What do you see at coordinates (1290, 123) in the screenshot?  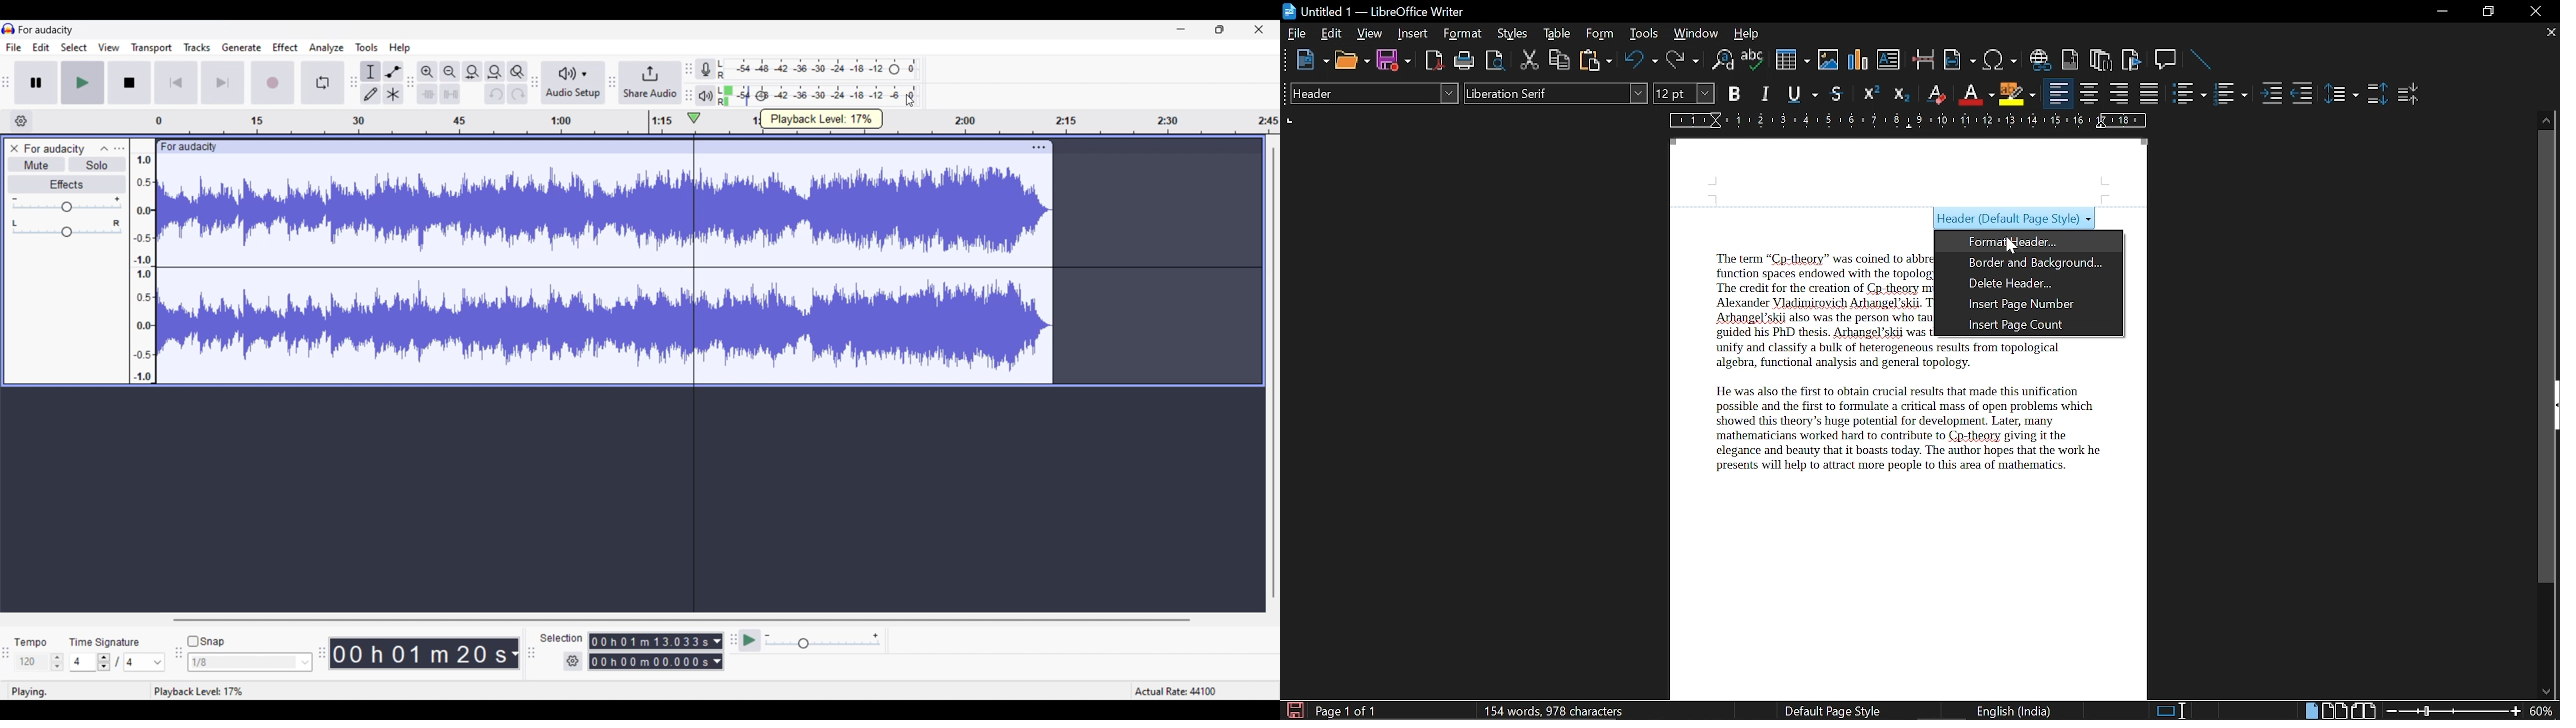 I see `units` at bounding box center [1290, 123].